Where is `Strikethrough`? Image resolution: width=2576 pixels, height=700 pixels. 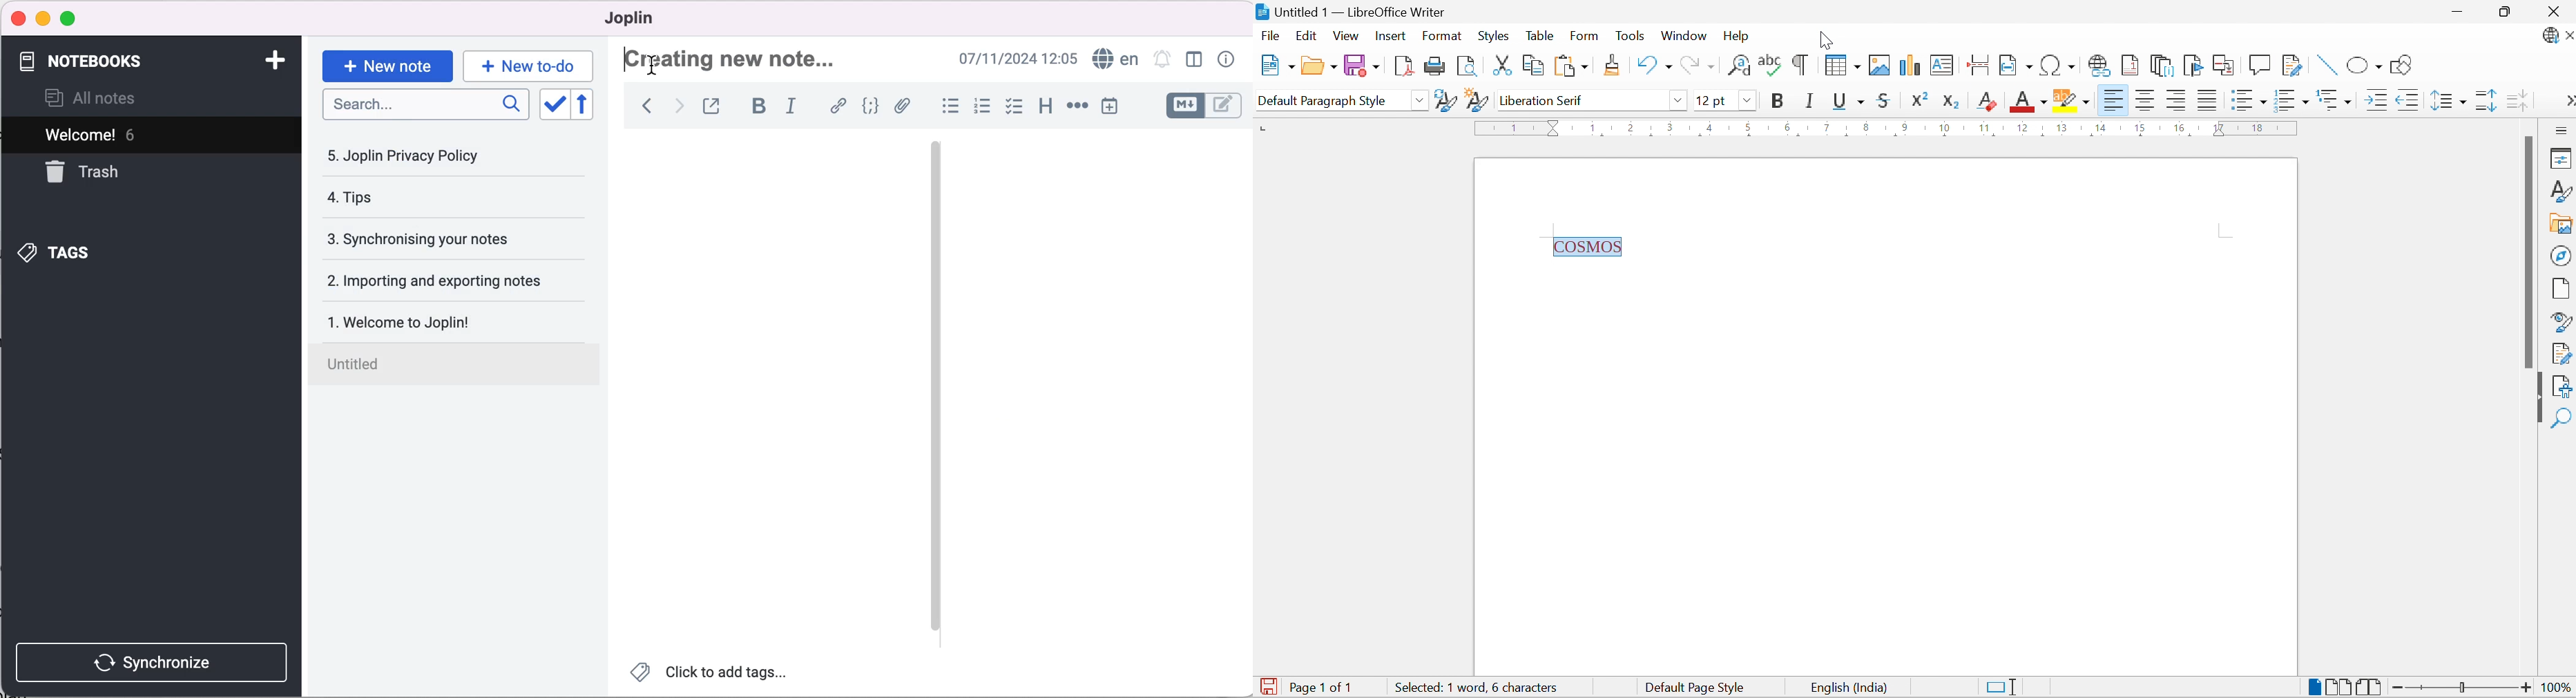 Strikethrough is located at coordinates (1887, 101).